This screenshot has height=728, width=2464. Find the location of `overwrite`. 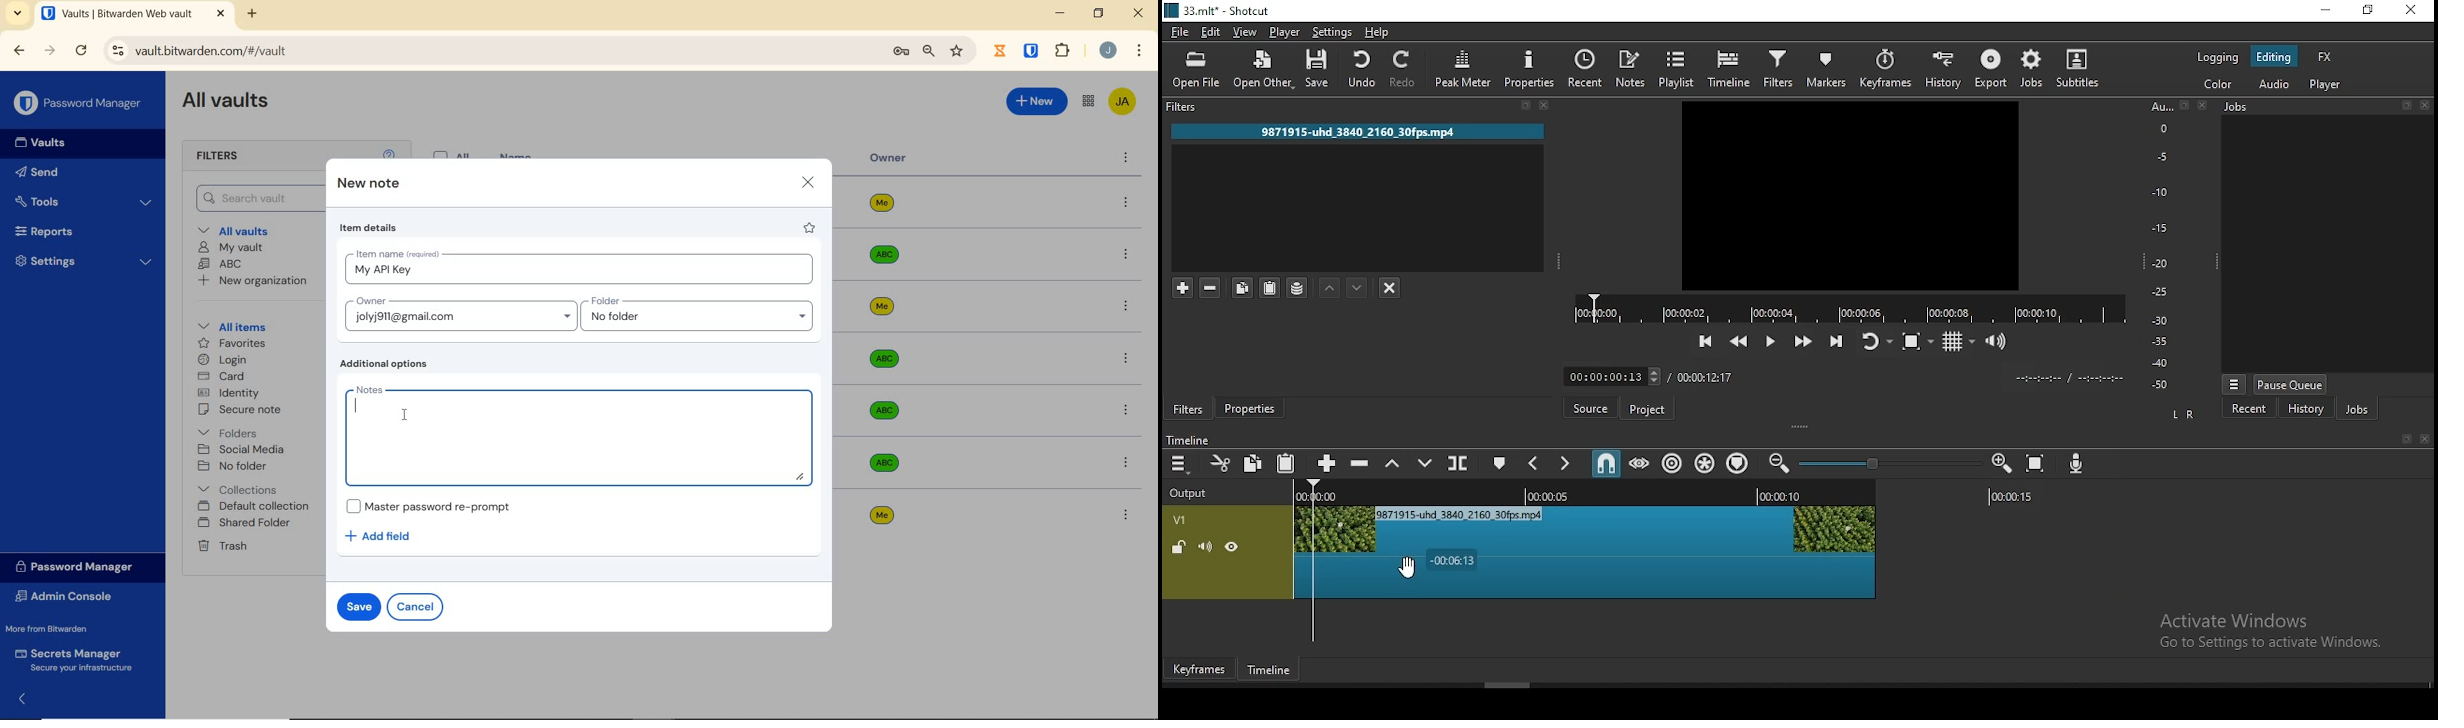

overwrite is located at coordinates (1427, 465).